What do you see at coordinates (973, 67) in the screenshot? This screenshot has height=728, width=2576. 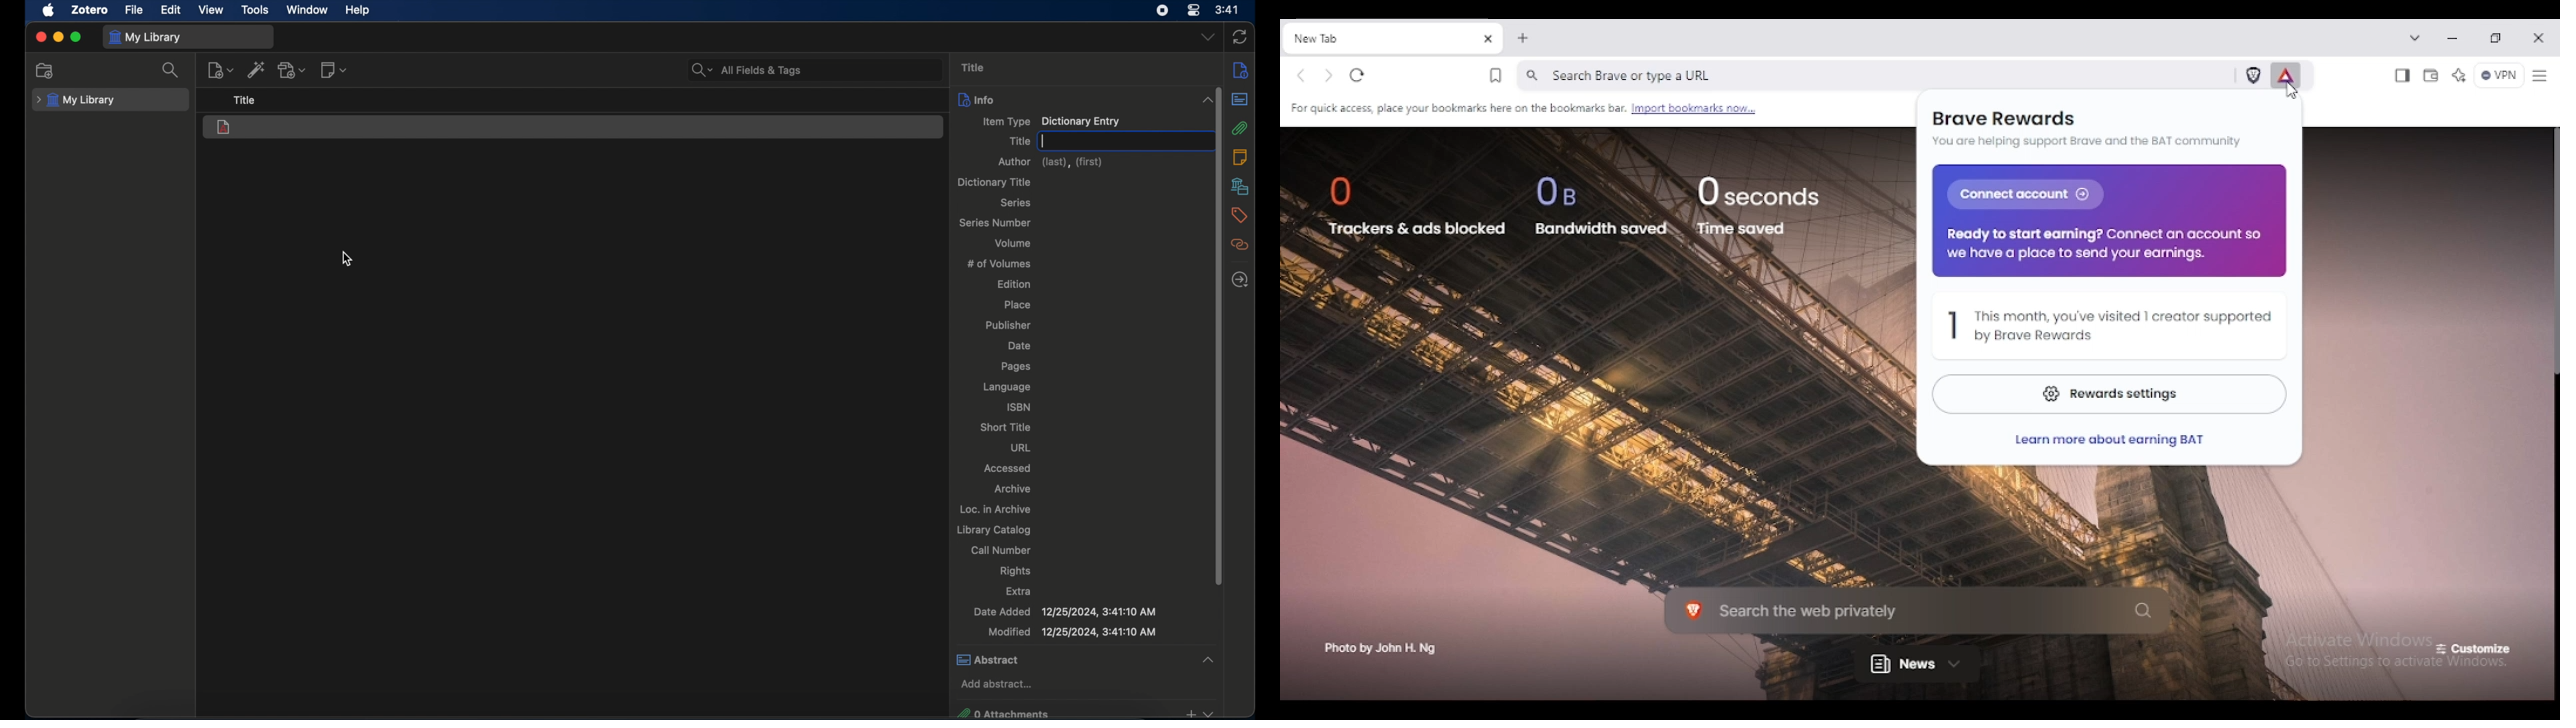 I see `title` at bounding box center [973, 67].